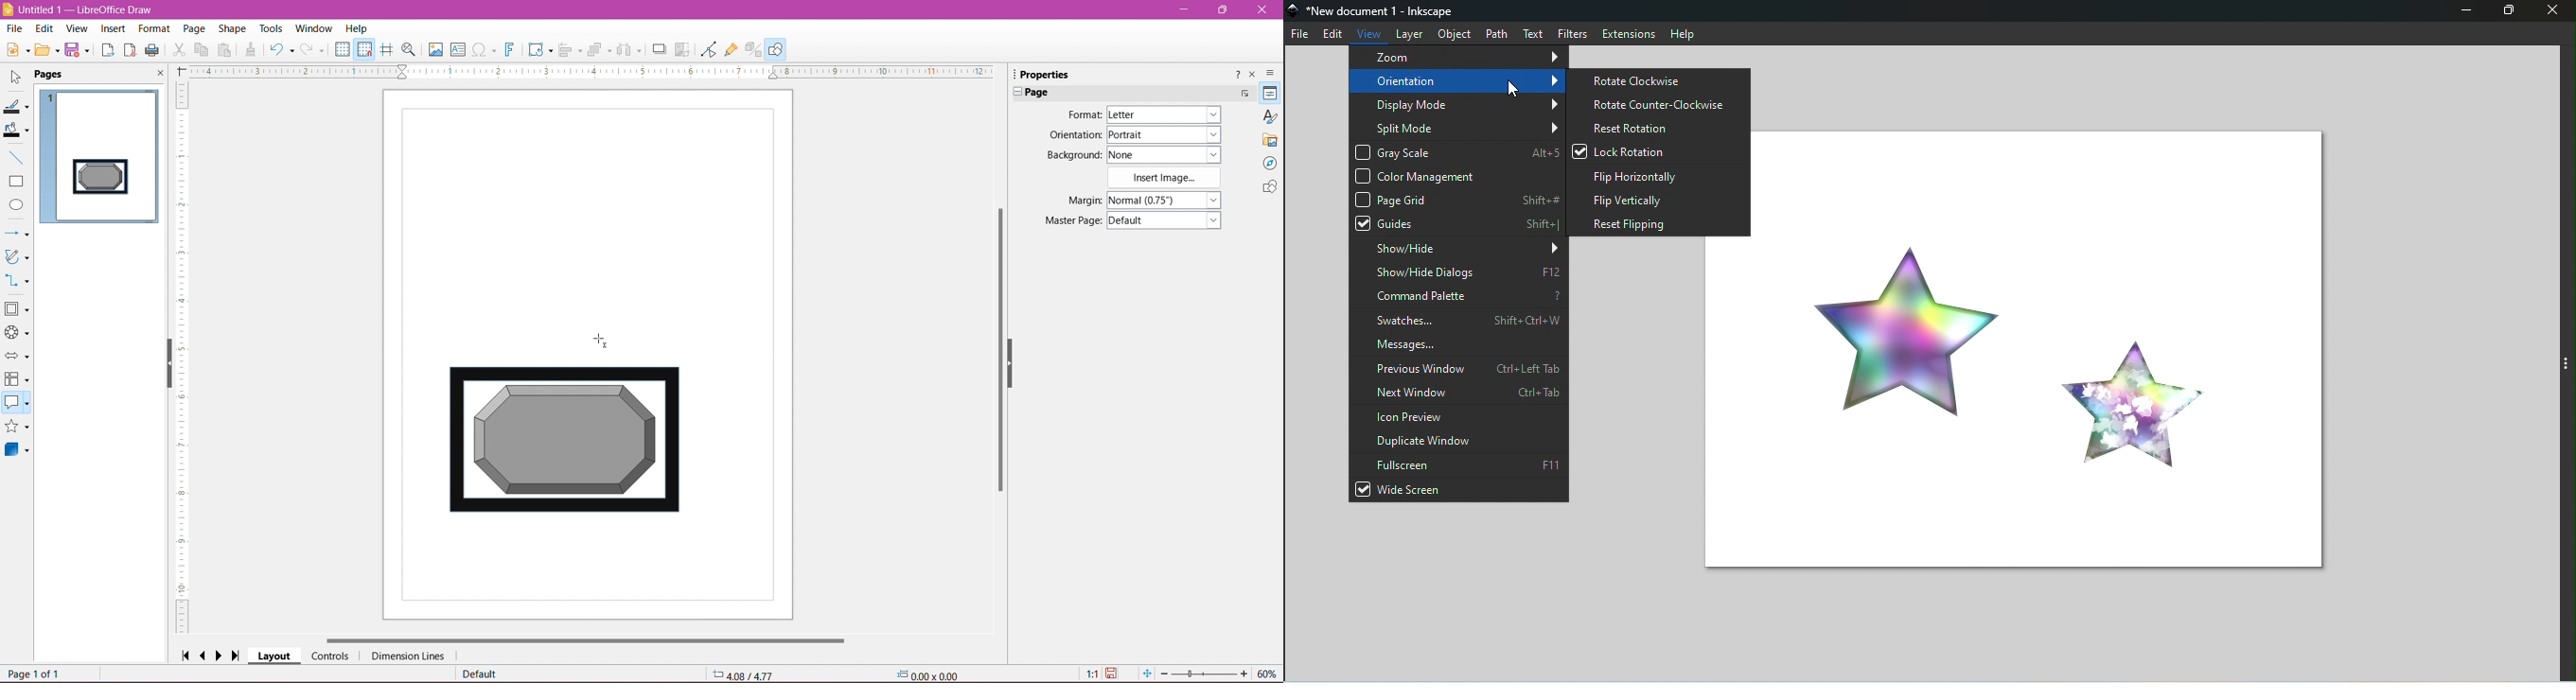  What do you see at coordinates (1172, 154) in the screenshot?
I see `Select background` at bounding box center [1172, 154].